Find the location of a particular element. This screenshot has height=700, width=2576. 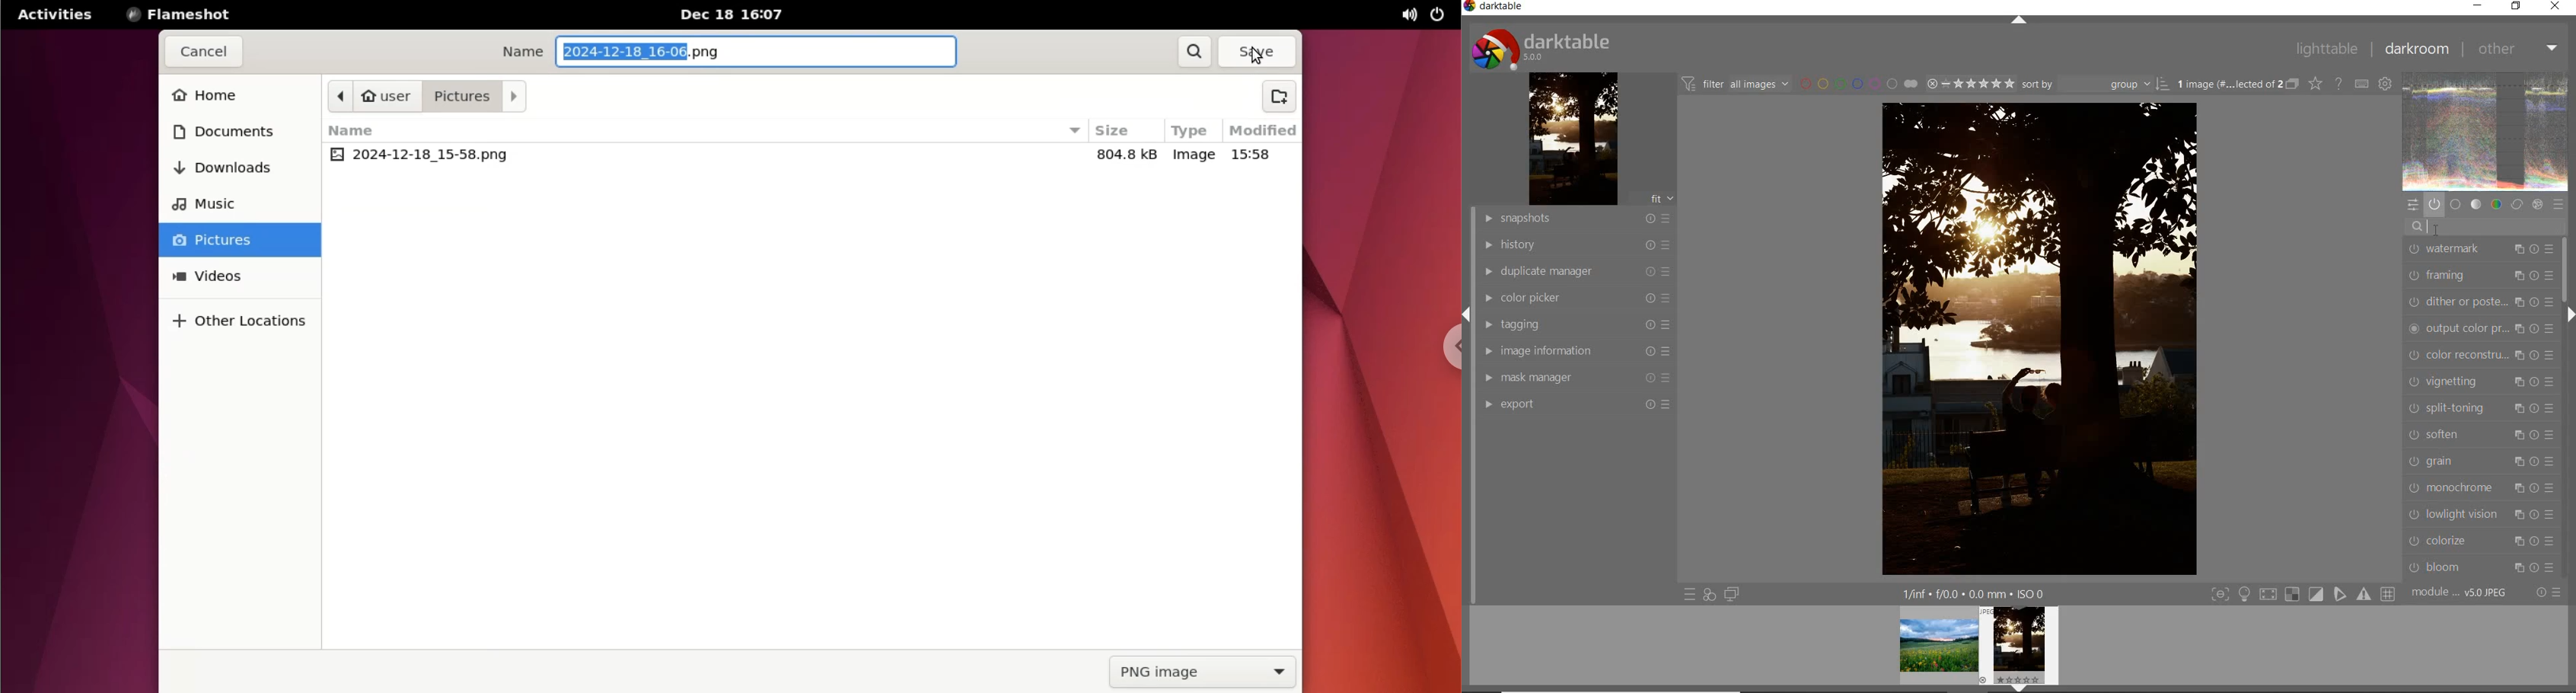

filter by image color label is located at coordinates (1860, 83).